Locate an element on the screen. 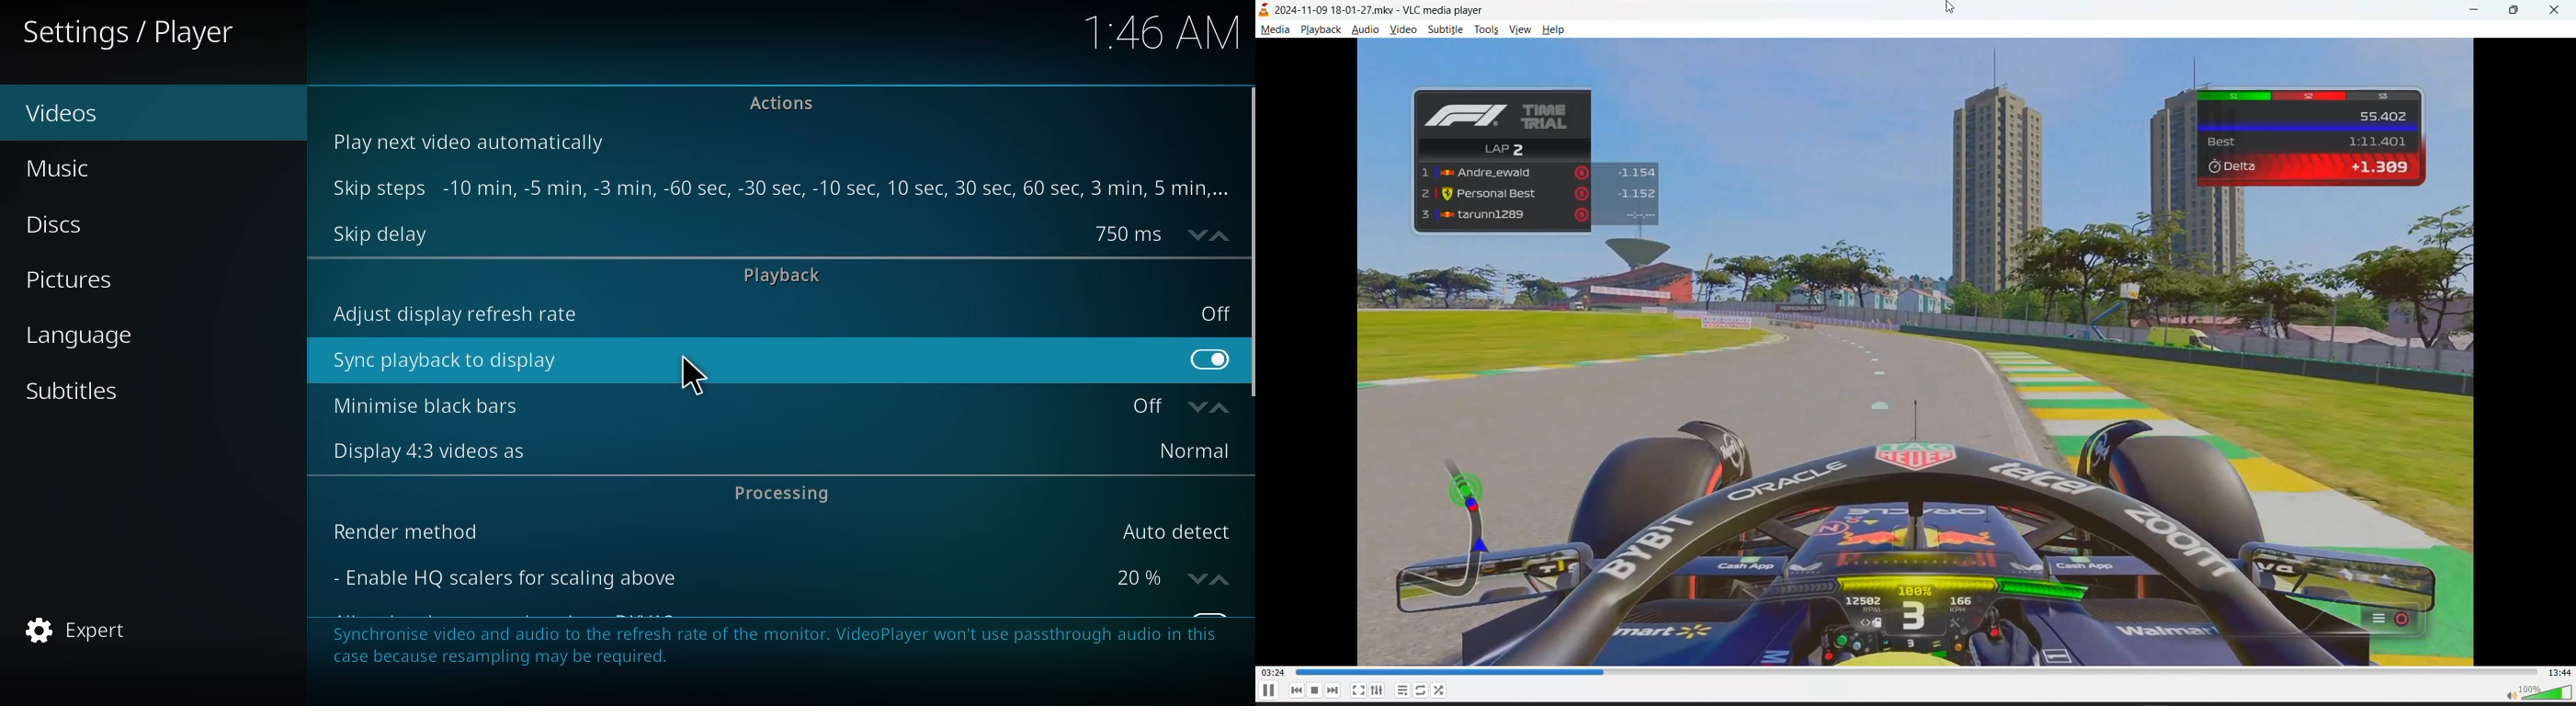 The image size is (2576, 728). music is located at coordinates (70, 167).